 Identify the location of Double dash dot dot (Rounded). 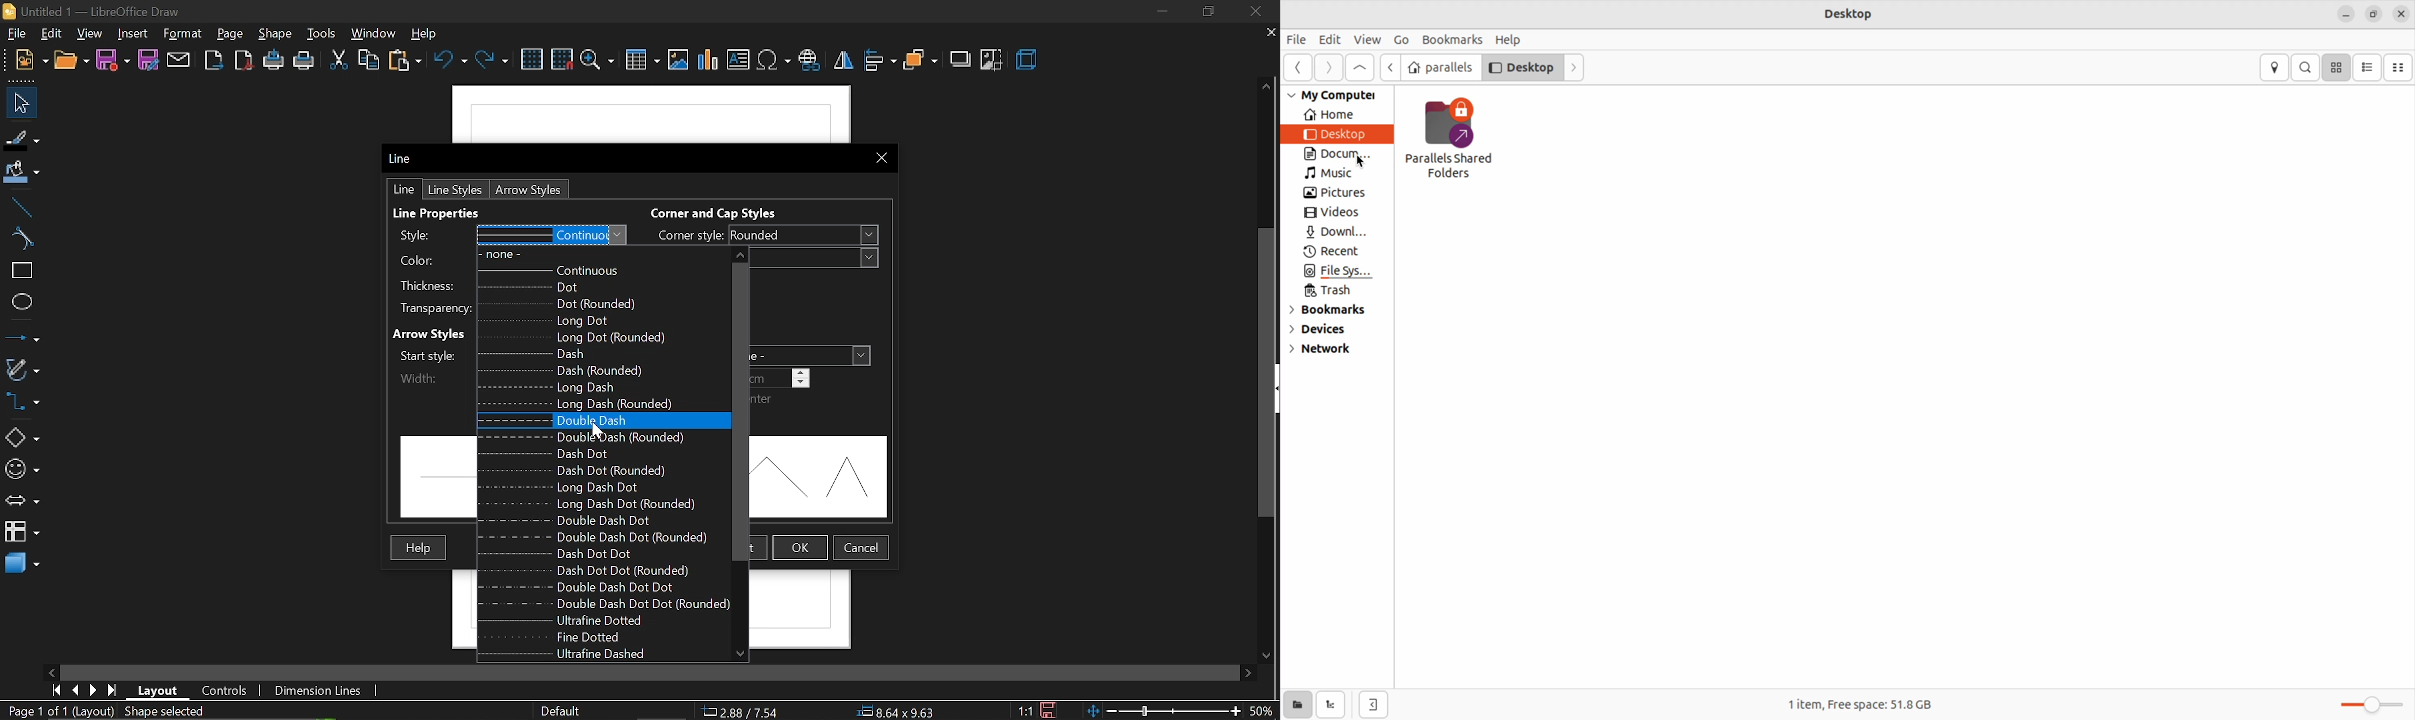
(610, 603).